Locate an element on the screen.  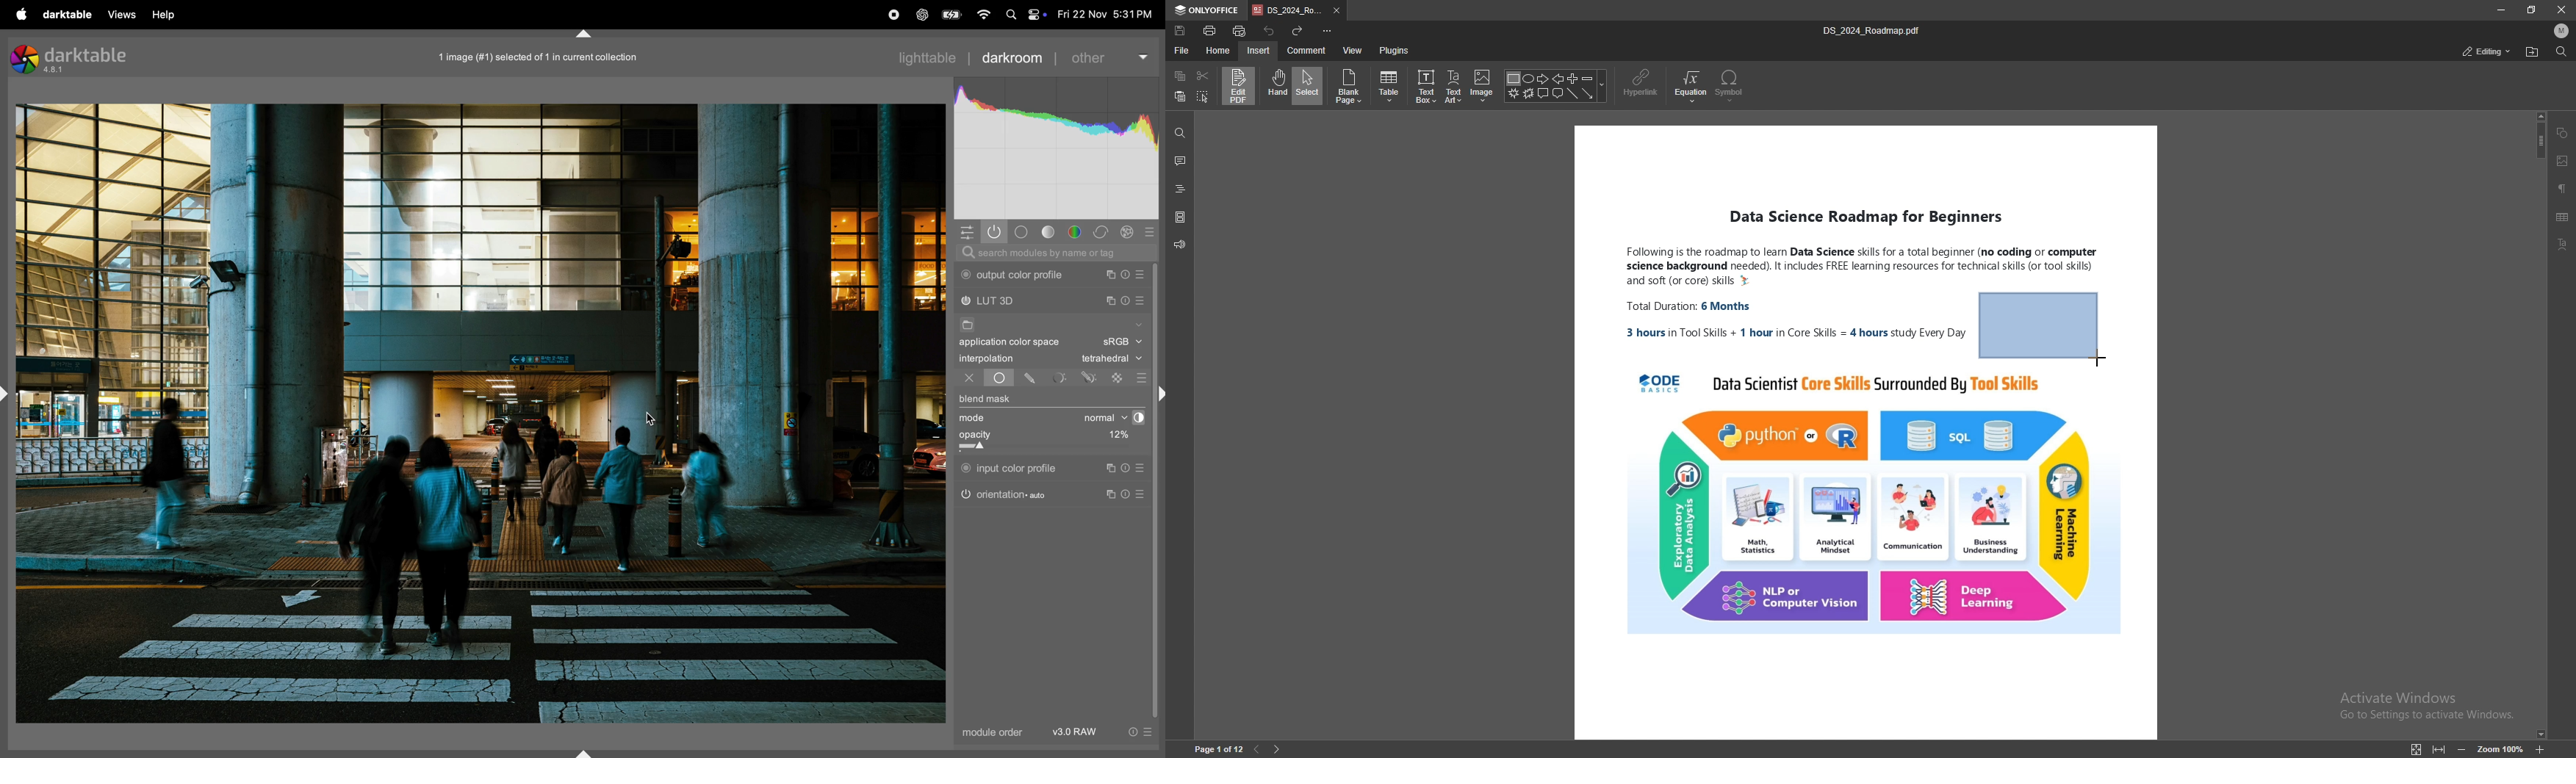
correct is located at coordinates (1130, 232).